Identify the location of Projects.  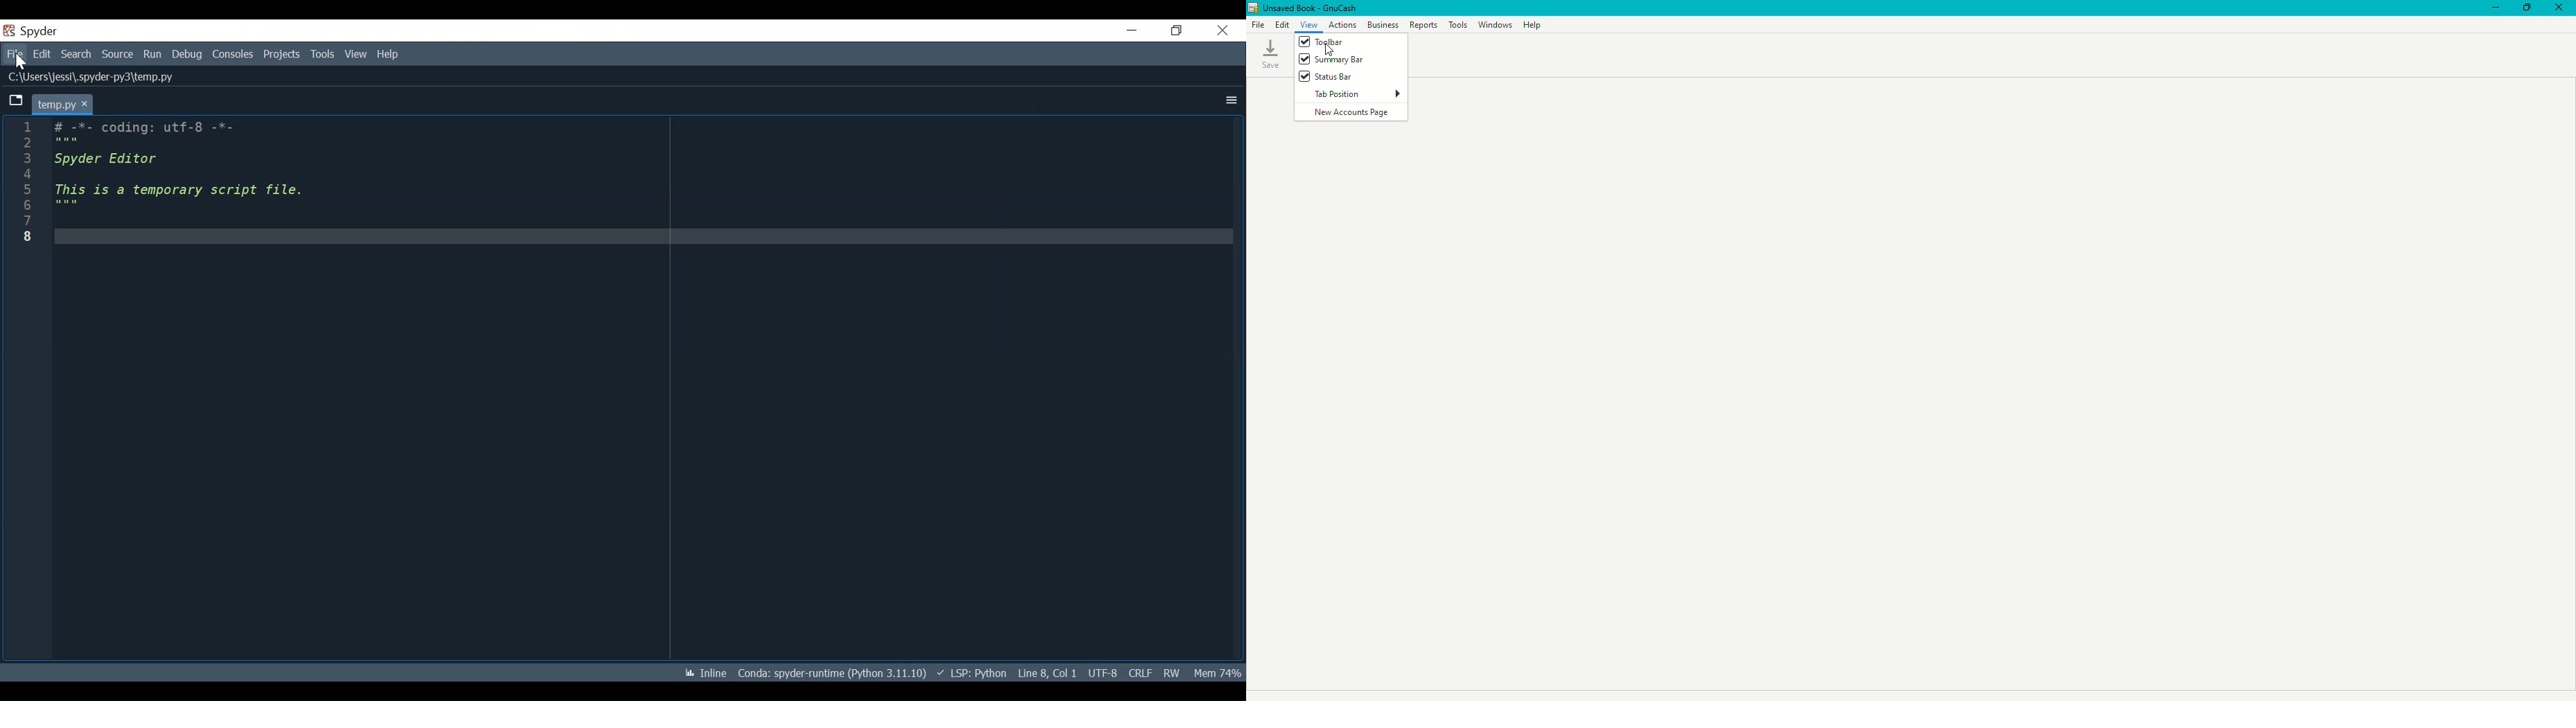
(282, 55).